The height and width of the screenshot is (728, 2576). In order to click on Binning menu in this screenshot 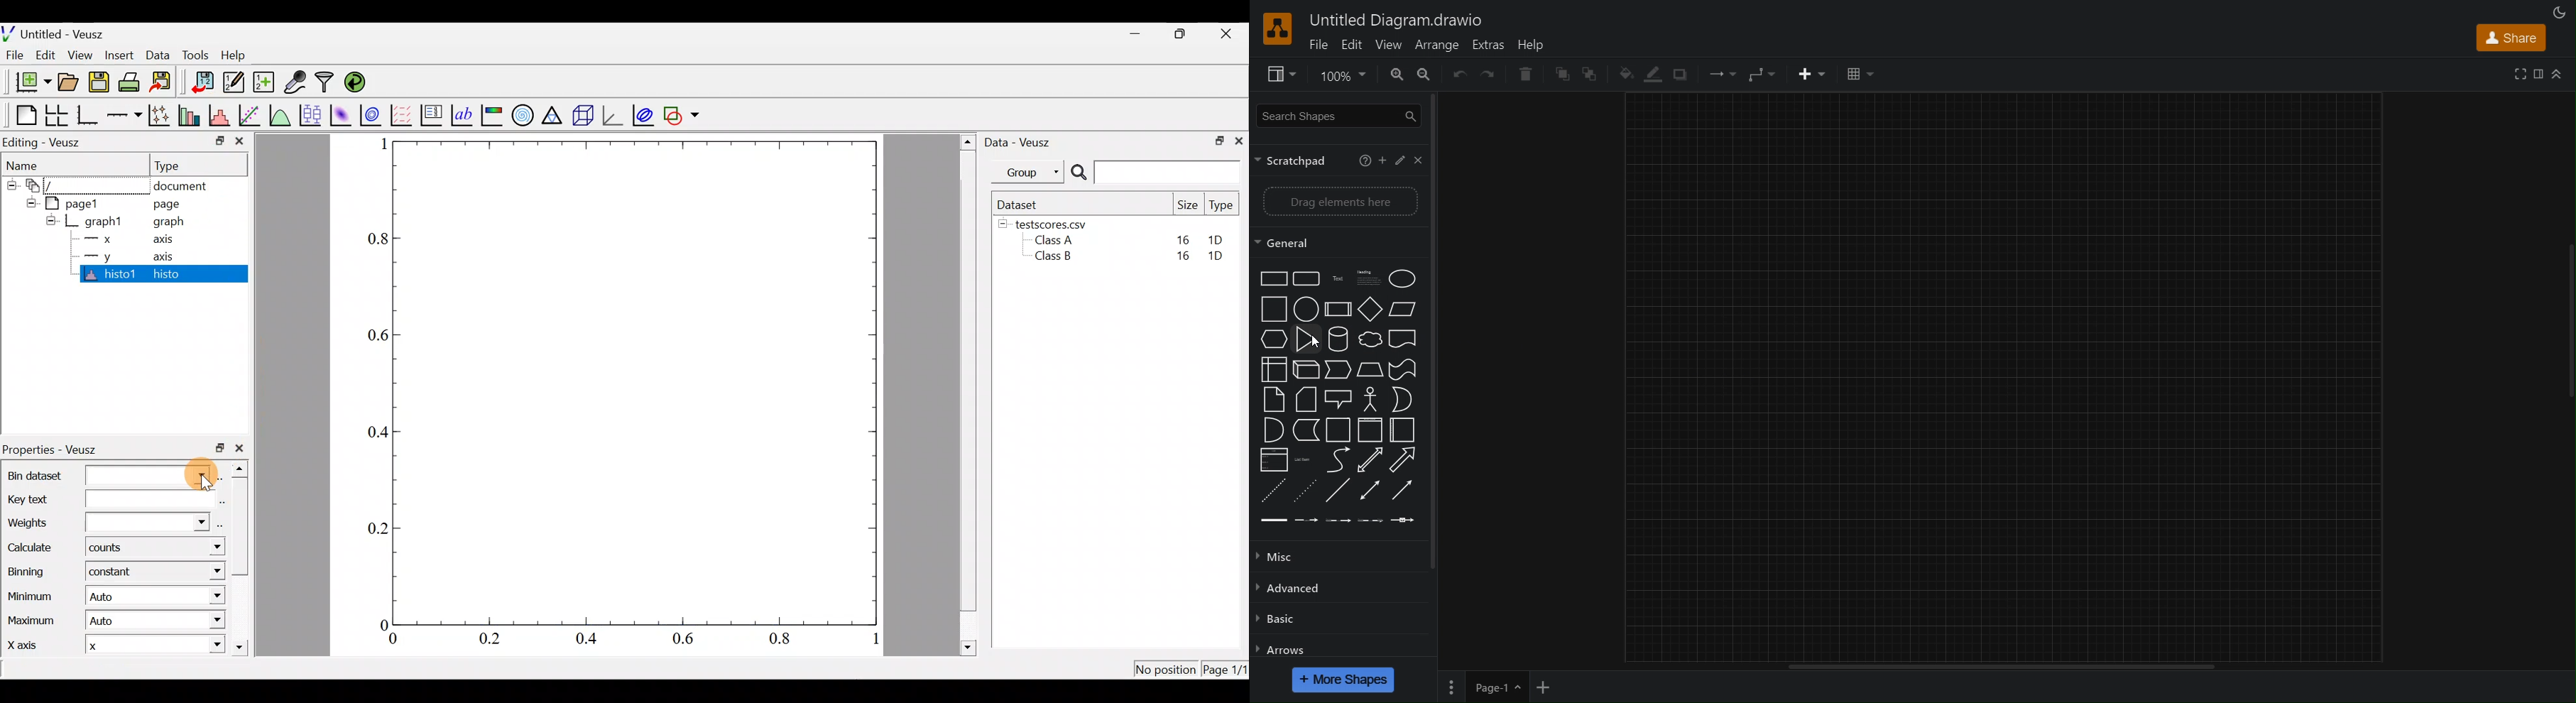, I will do `click(208, 572)`.